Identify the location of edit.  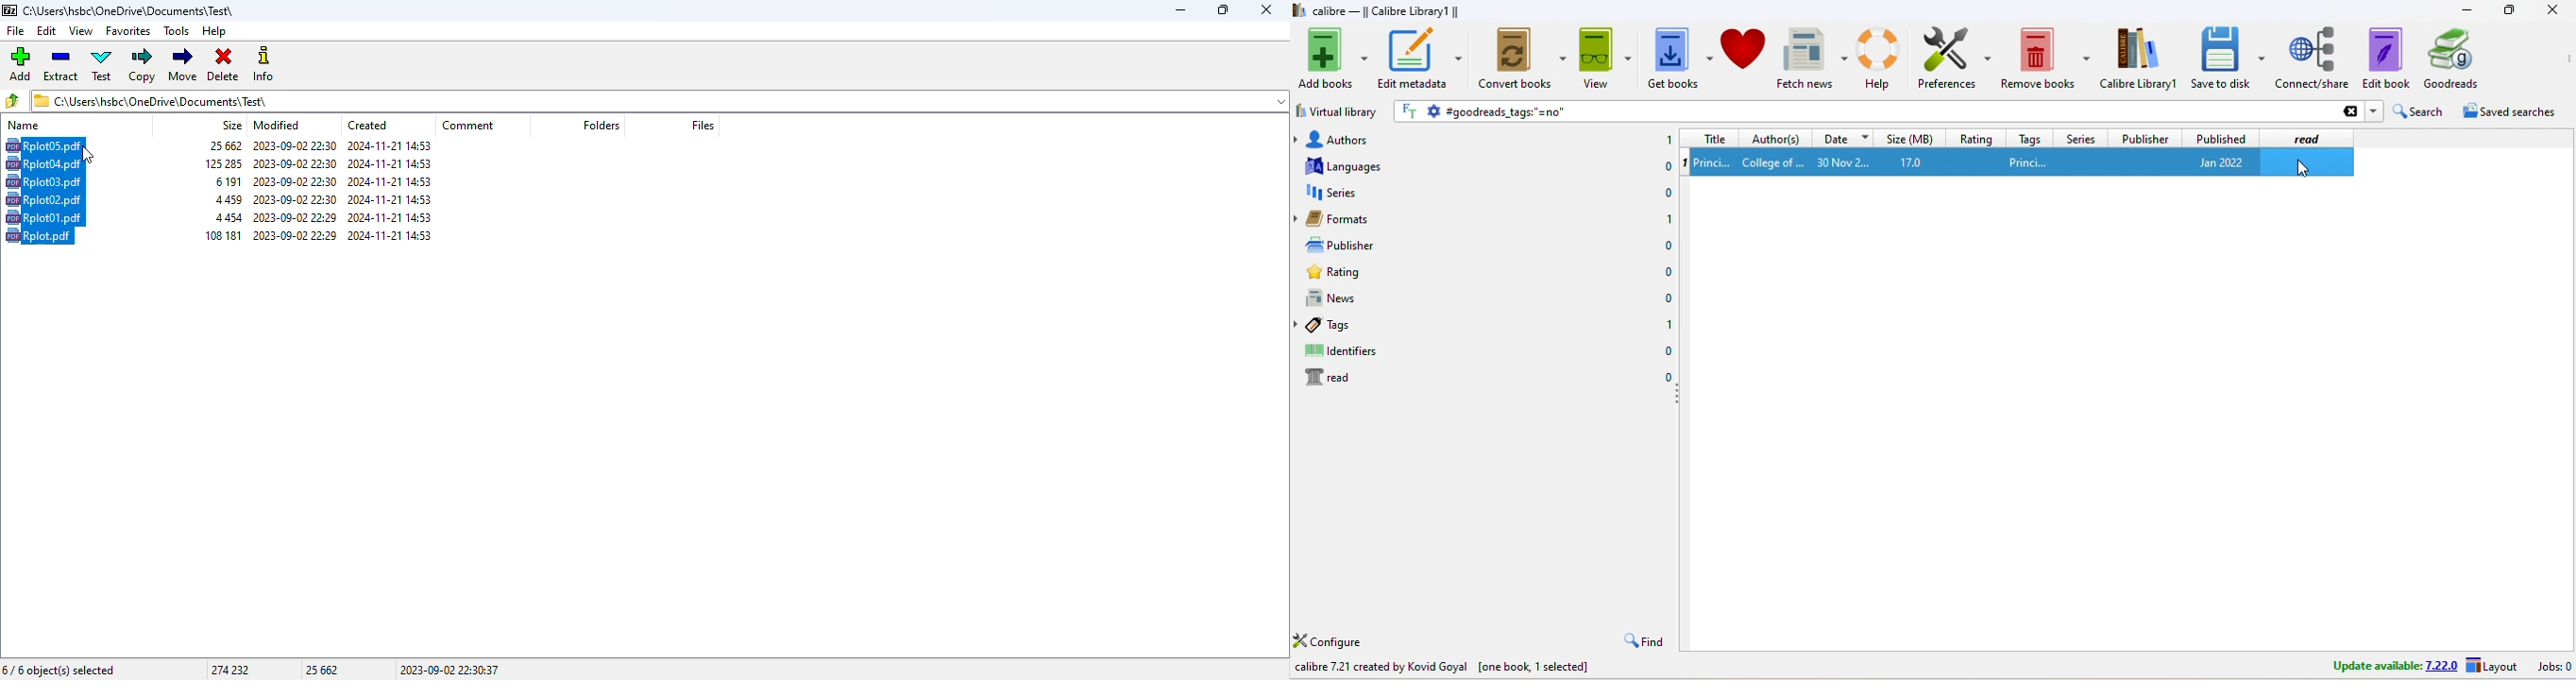
(47, 31).